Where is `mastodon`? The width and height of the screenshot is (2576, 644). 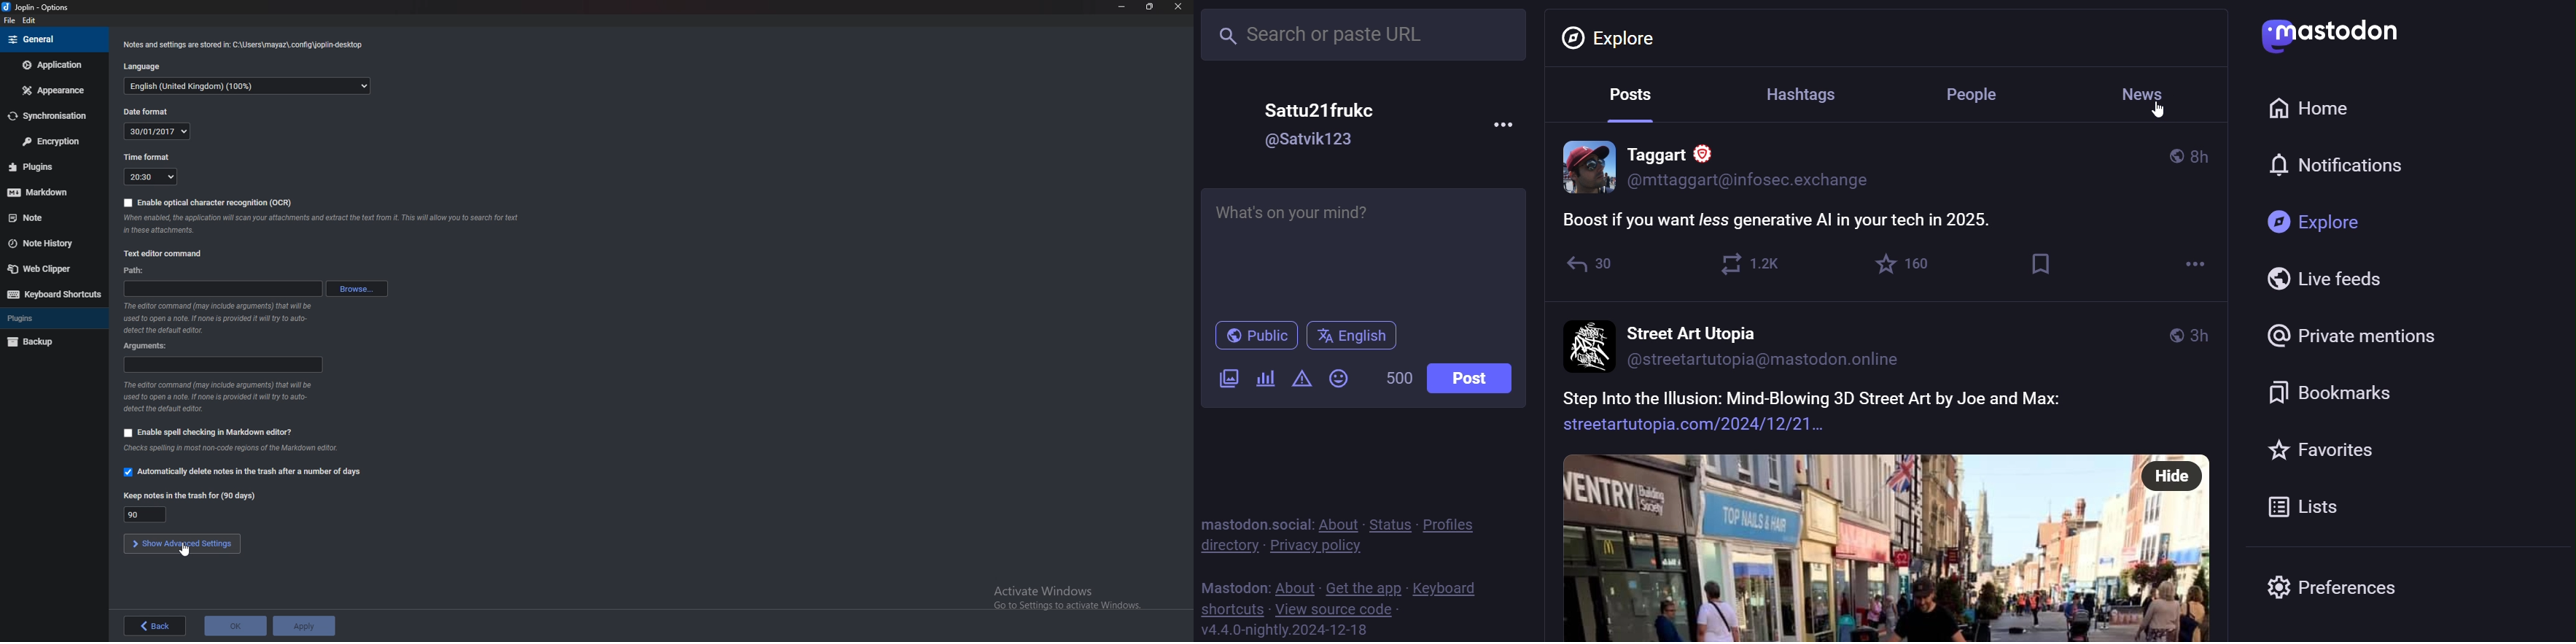
mastodon is located at coordinates (1230, 586).